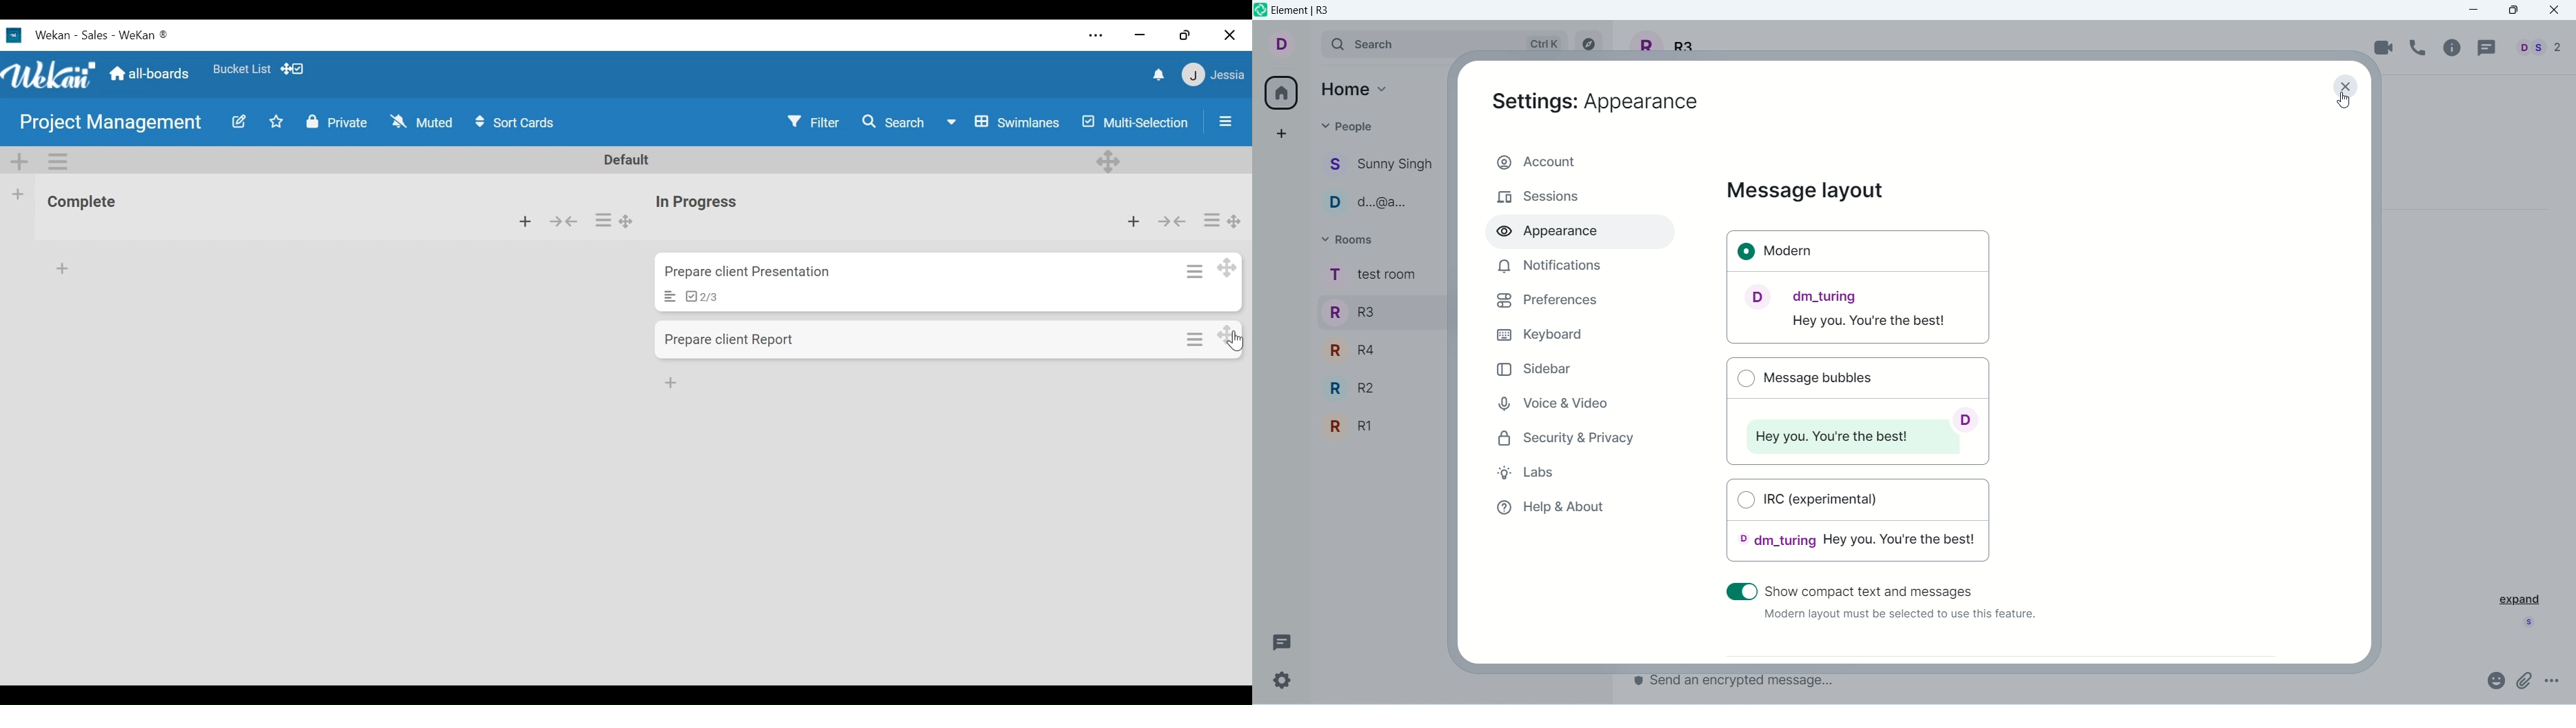 This screenshot has height=728, width=2576. Describe the element at coordinates (1859, 525) in the screenshot. I see `IRC (experimental0` at that location.